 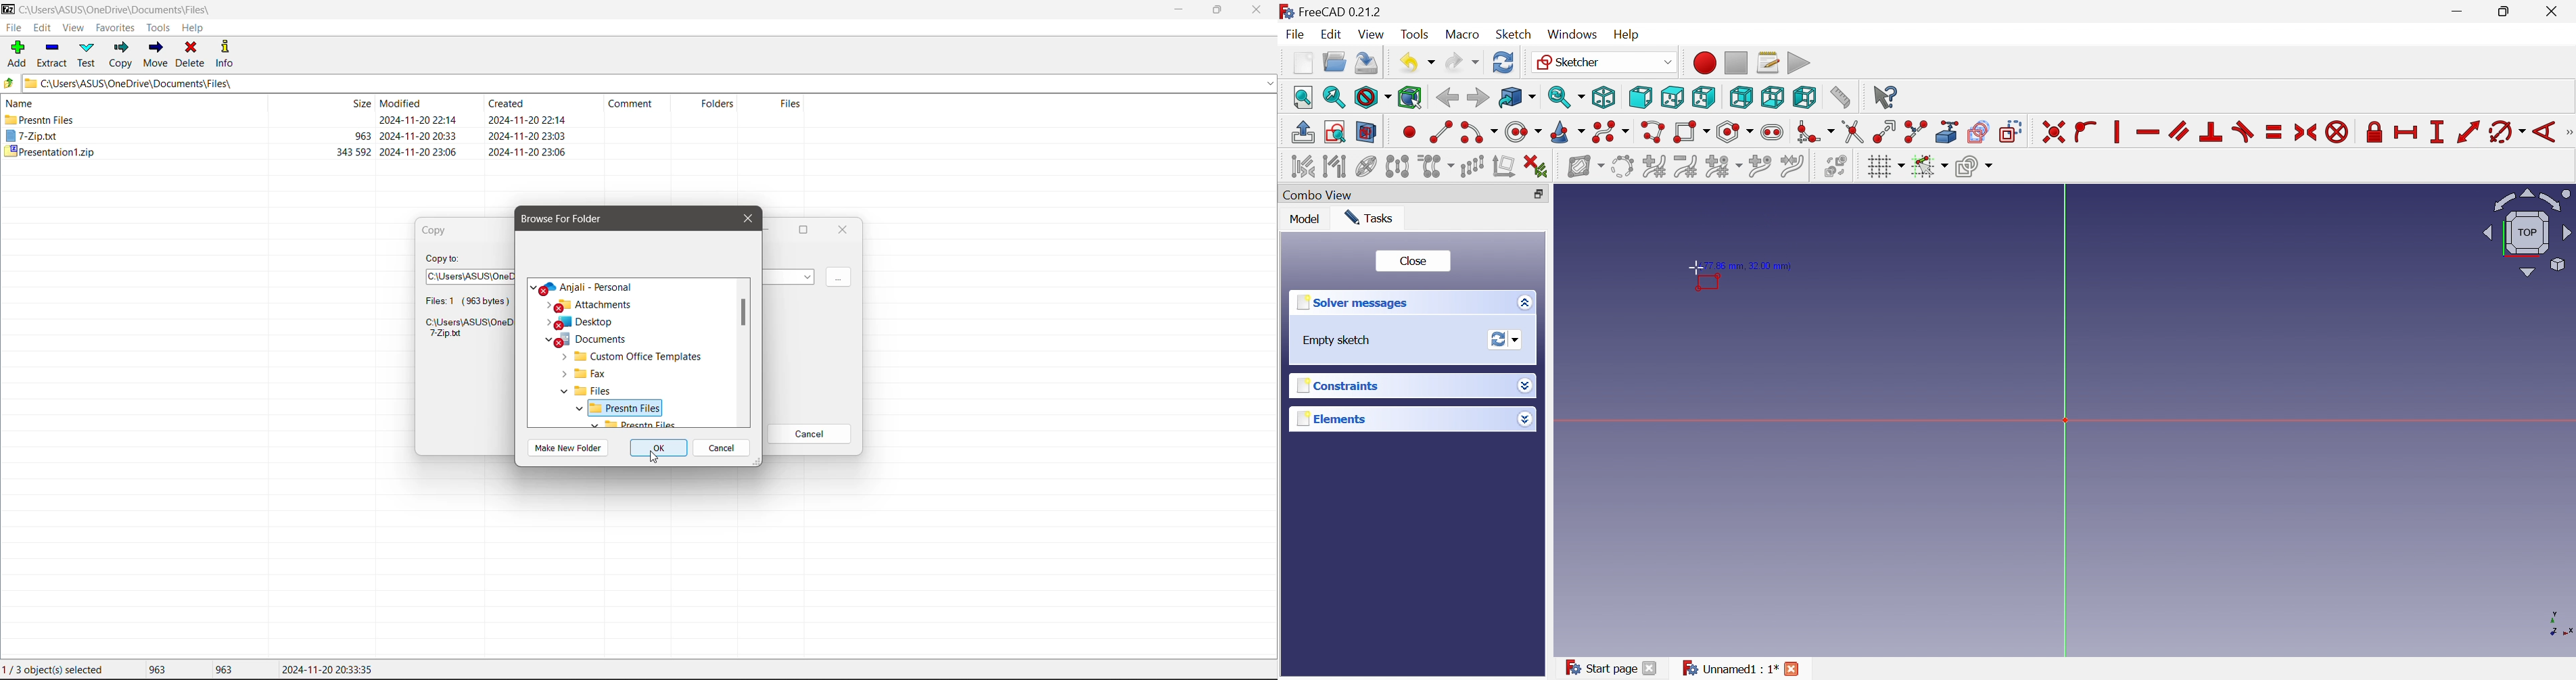 What do you see at coordinates (1735, 62) in the screenshot?
I see `Stop macro recording` at bounding box center [1735, 62].